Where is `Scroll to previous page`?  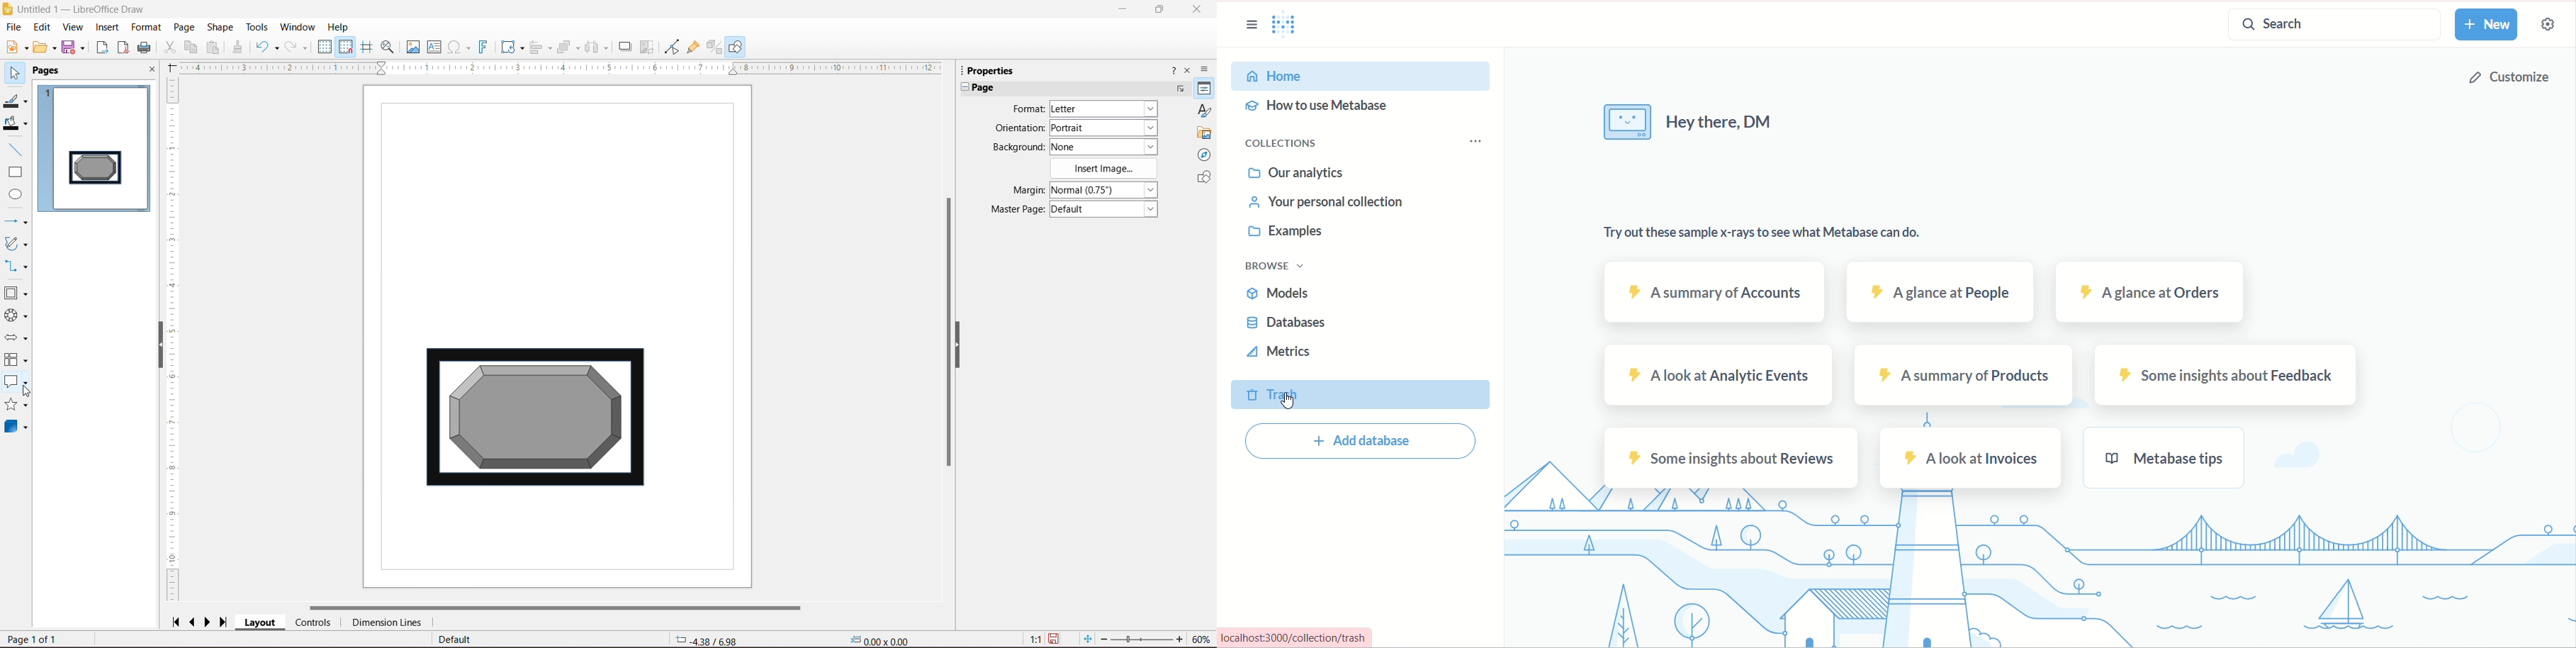 Scroll to previous page is located at coordinates (194, 621).